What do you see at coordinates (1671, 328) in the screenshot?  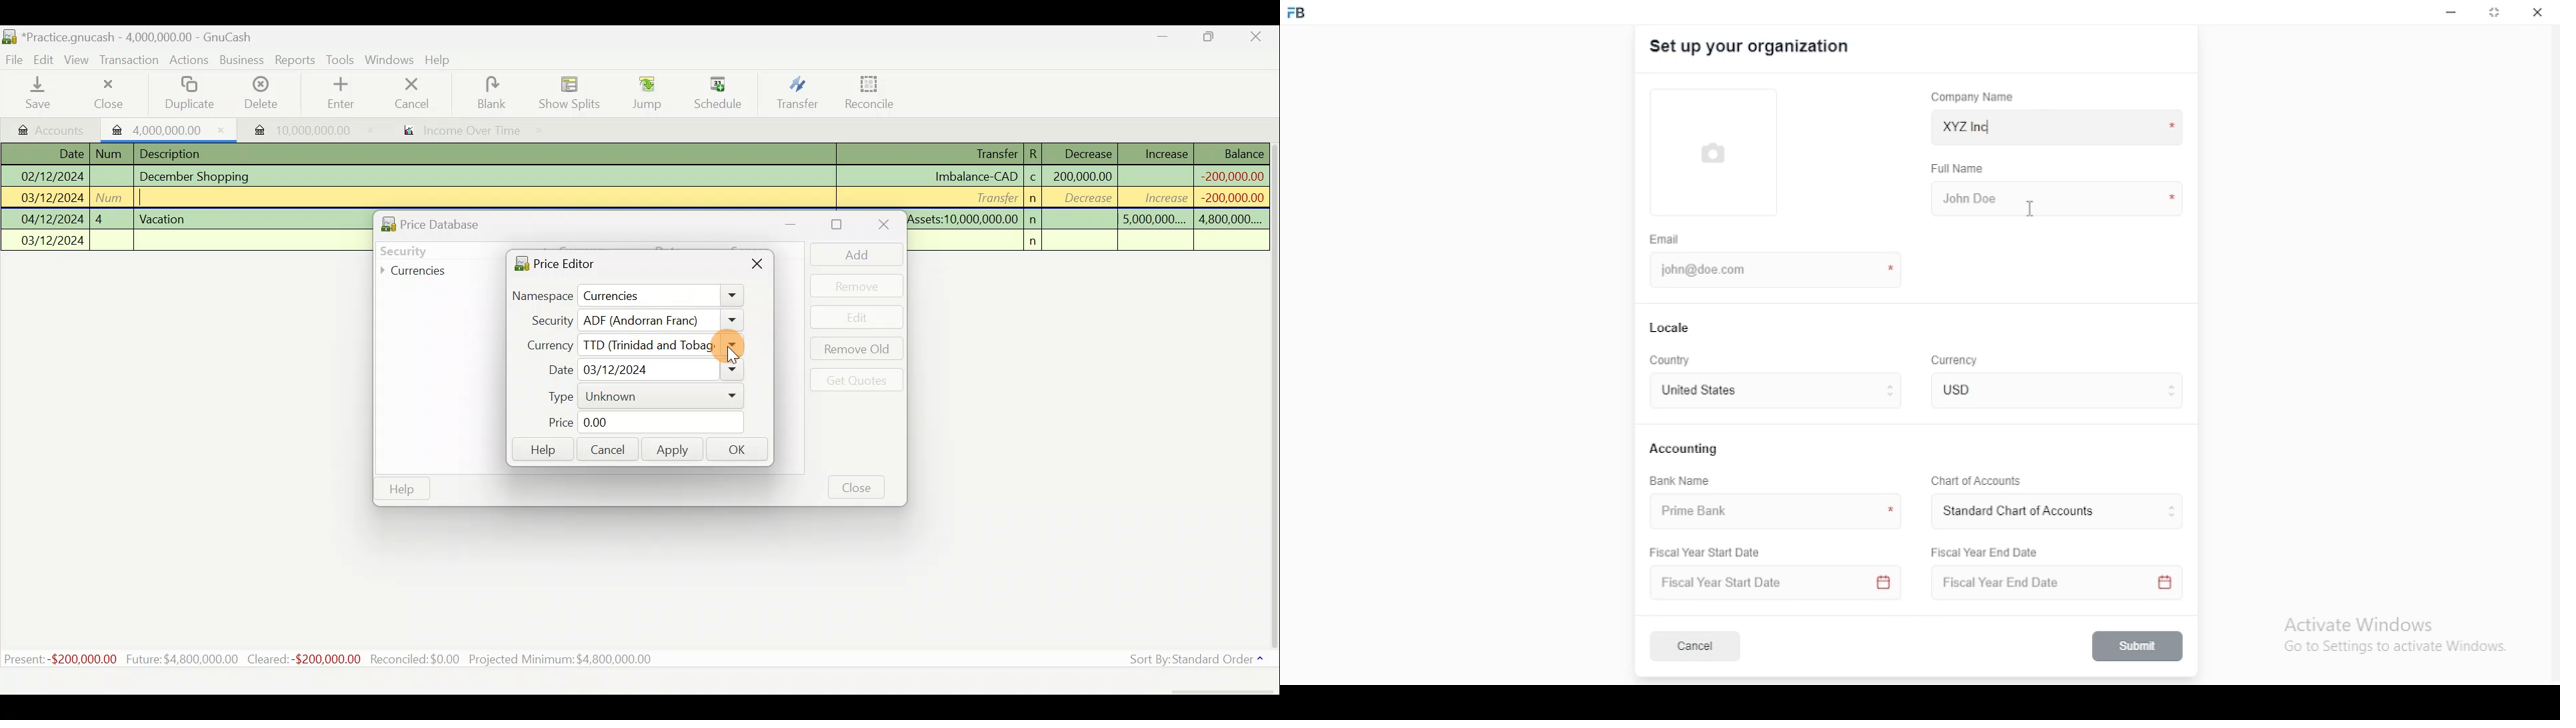 I see `locale` at bounding box center [1671, 328].